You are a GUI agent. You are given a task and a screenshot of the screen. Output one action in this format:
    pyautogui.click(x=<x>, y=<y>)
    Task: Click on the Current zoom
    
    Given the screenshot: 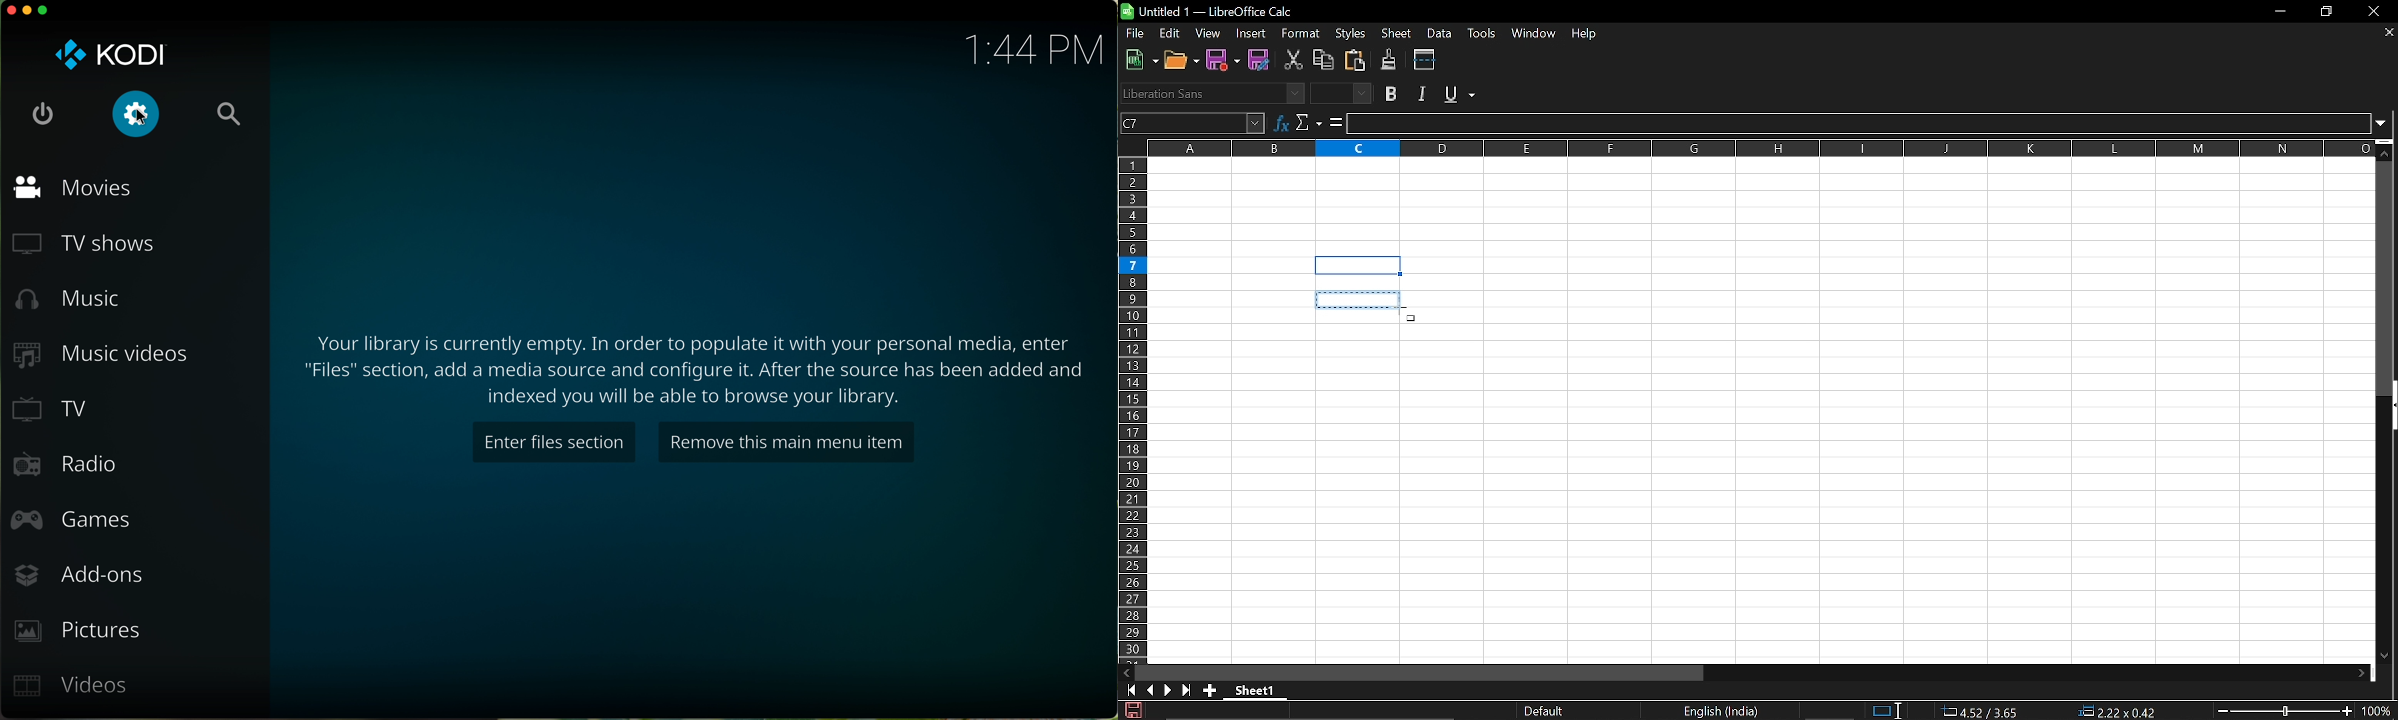 What is the action you would take?
    pyautogui.click(x=2380, y=711)
    